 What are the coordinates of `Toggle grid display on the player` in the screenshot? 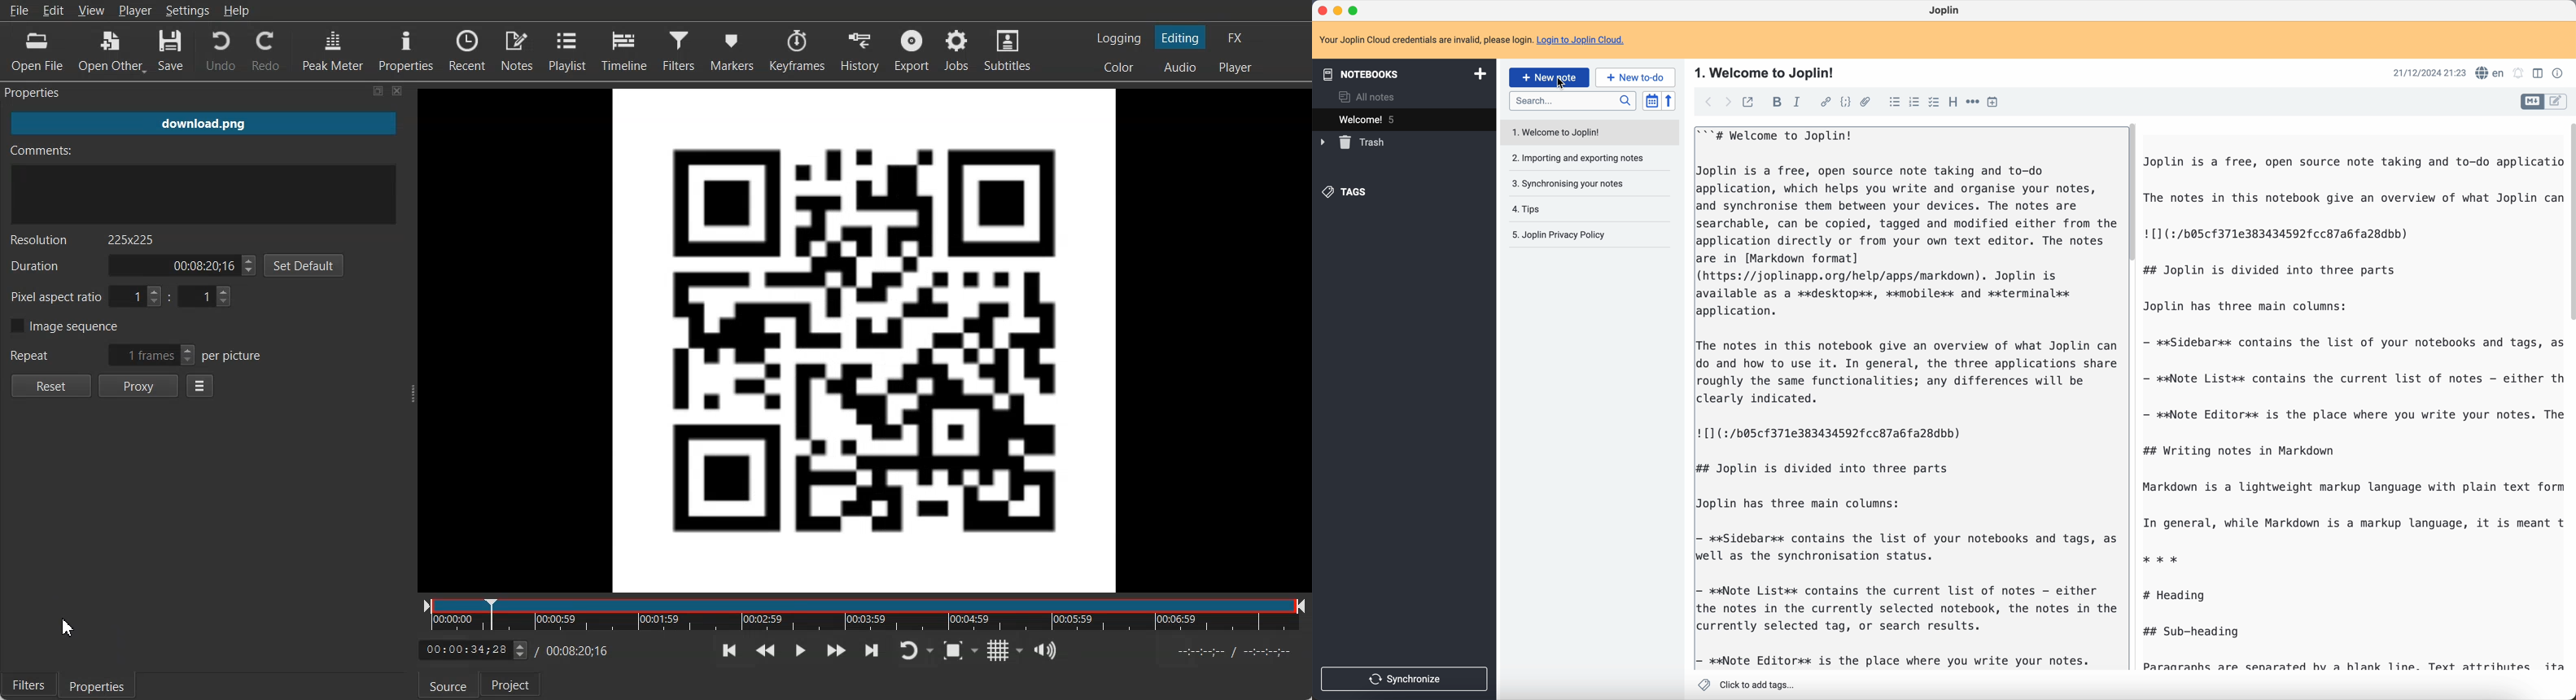 It's located at (1007, 650).